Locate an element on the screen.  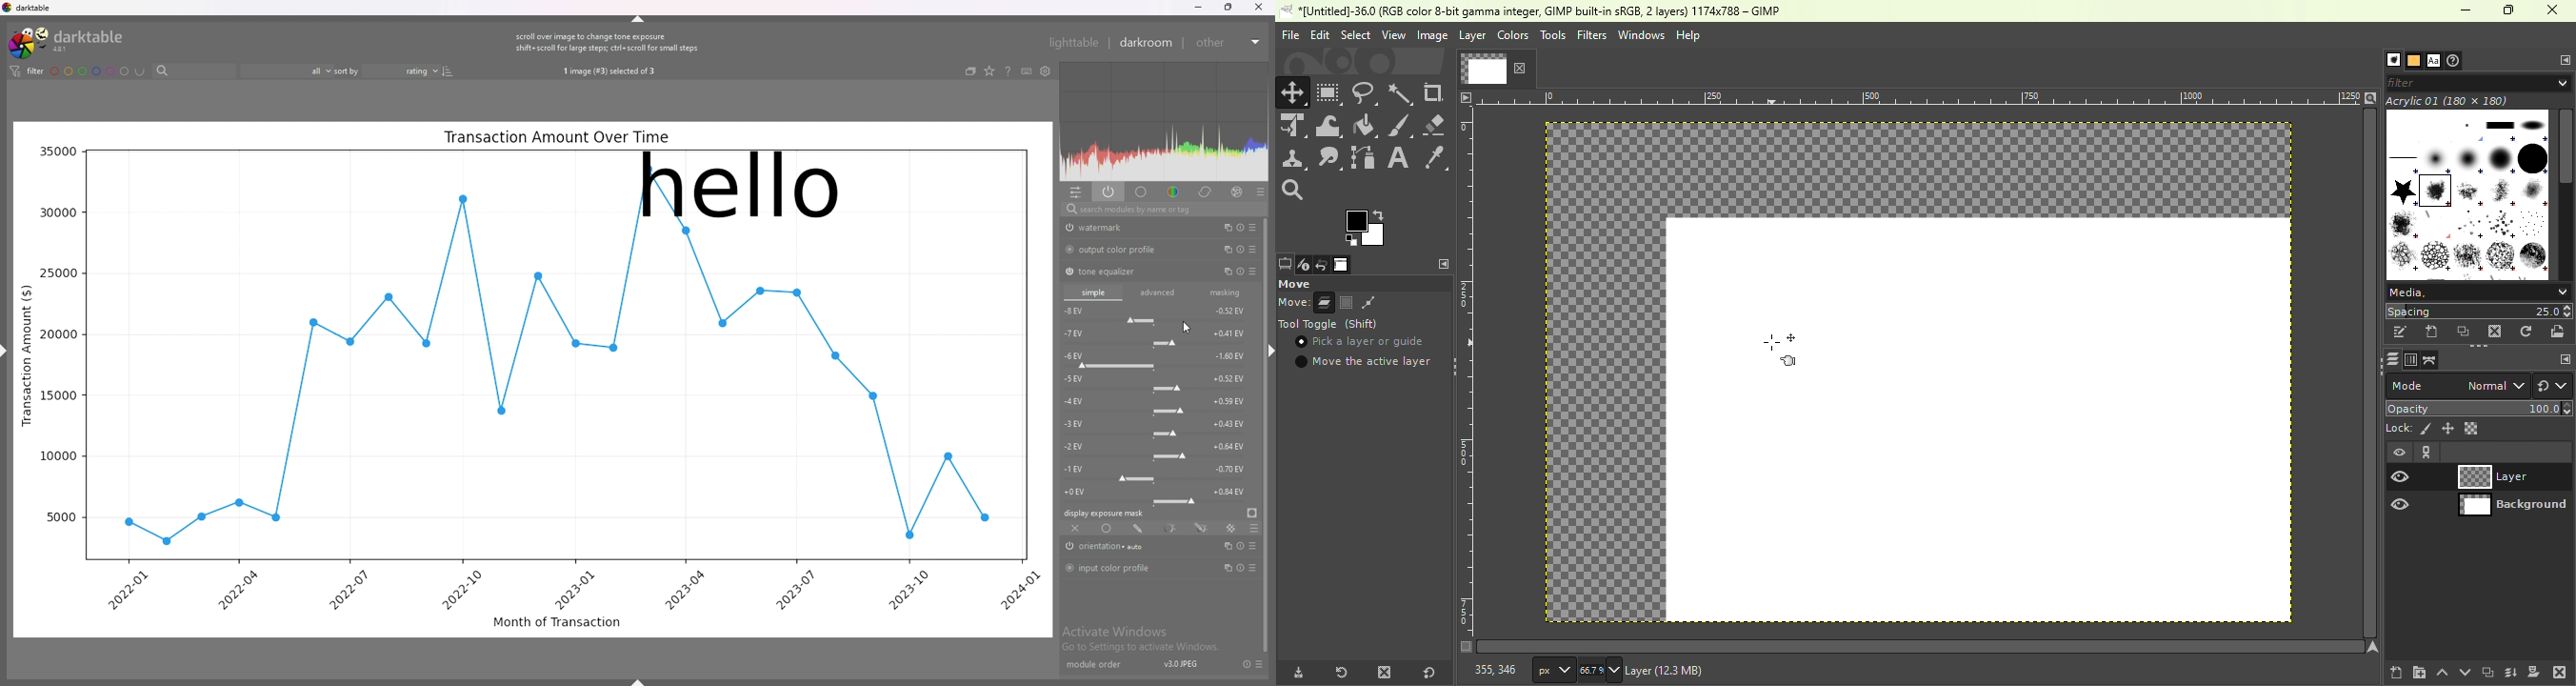
expand/collapse  is located at coordinates (1256, 42).